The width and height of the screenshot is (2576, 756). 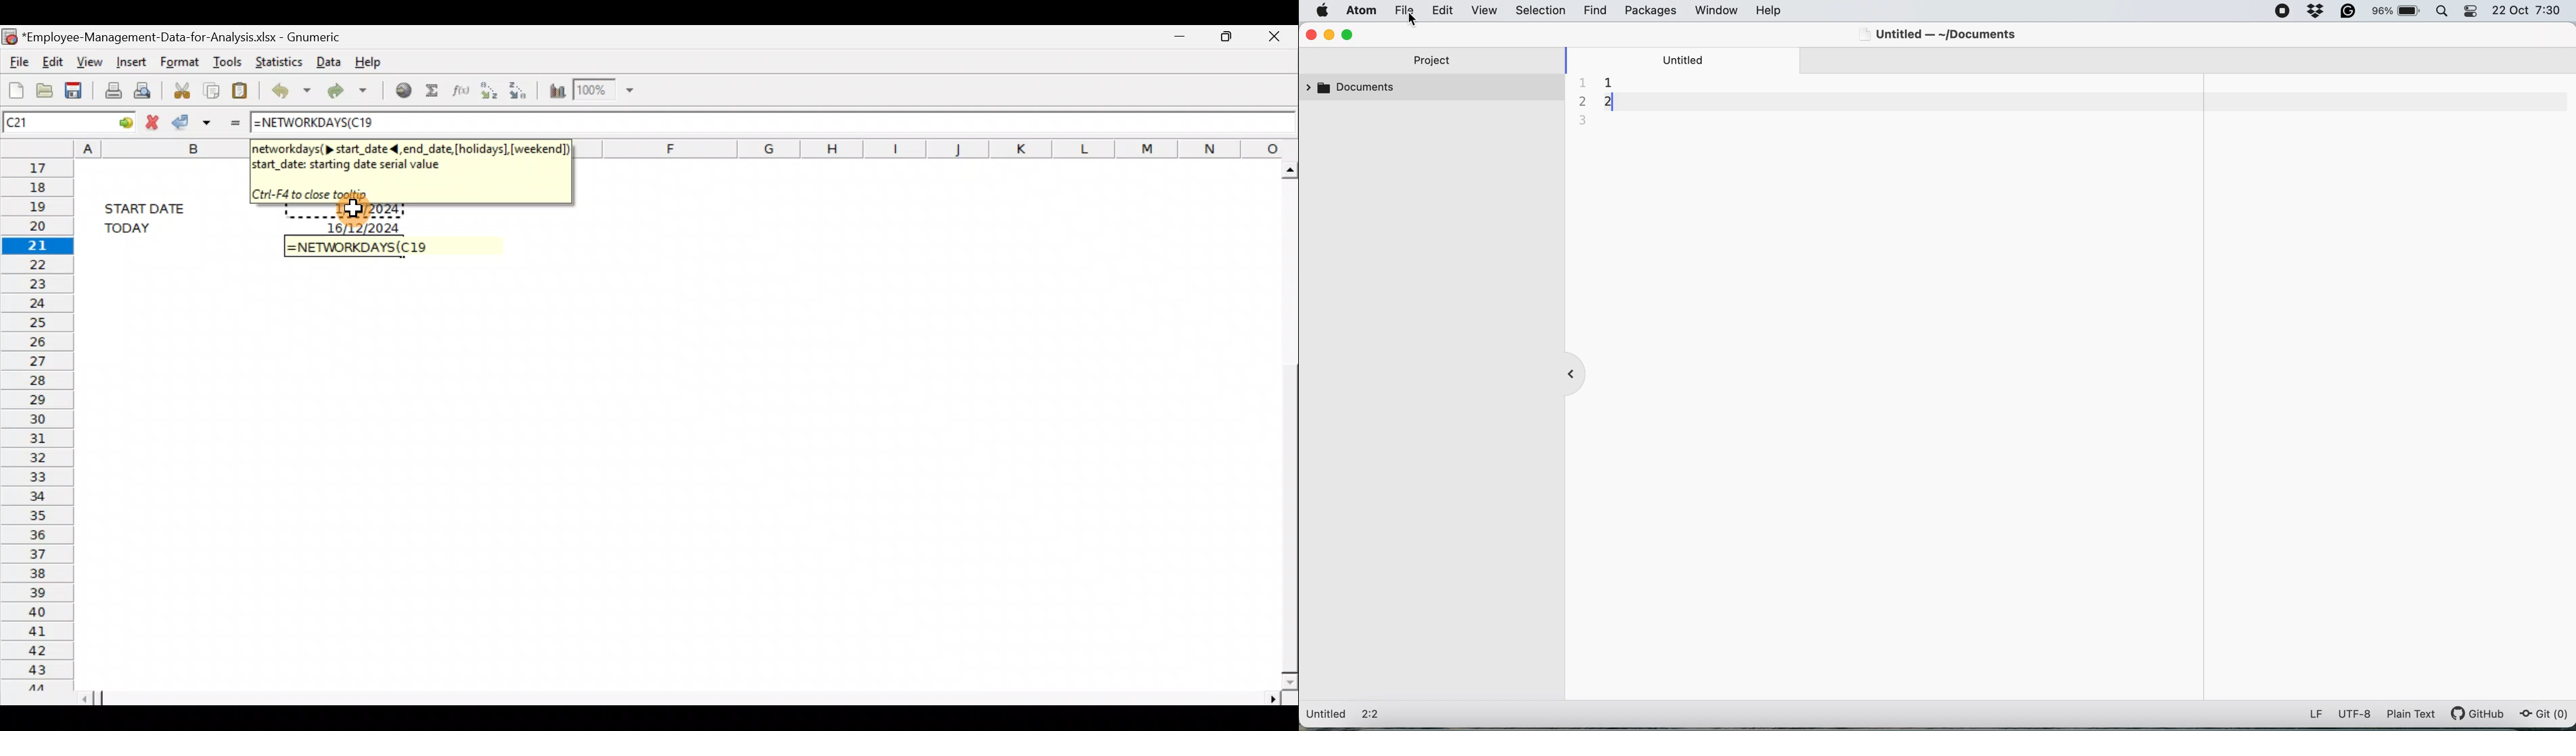 I want to click on TODAY, so click(x=150, y=227).